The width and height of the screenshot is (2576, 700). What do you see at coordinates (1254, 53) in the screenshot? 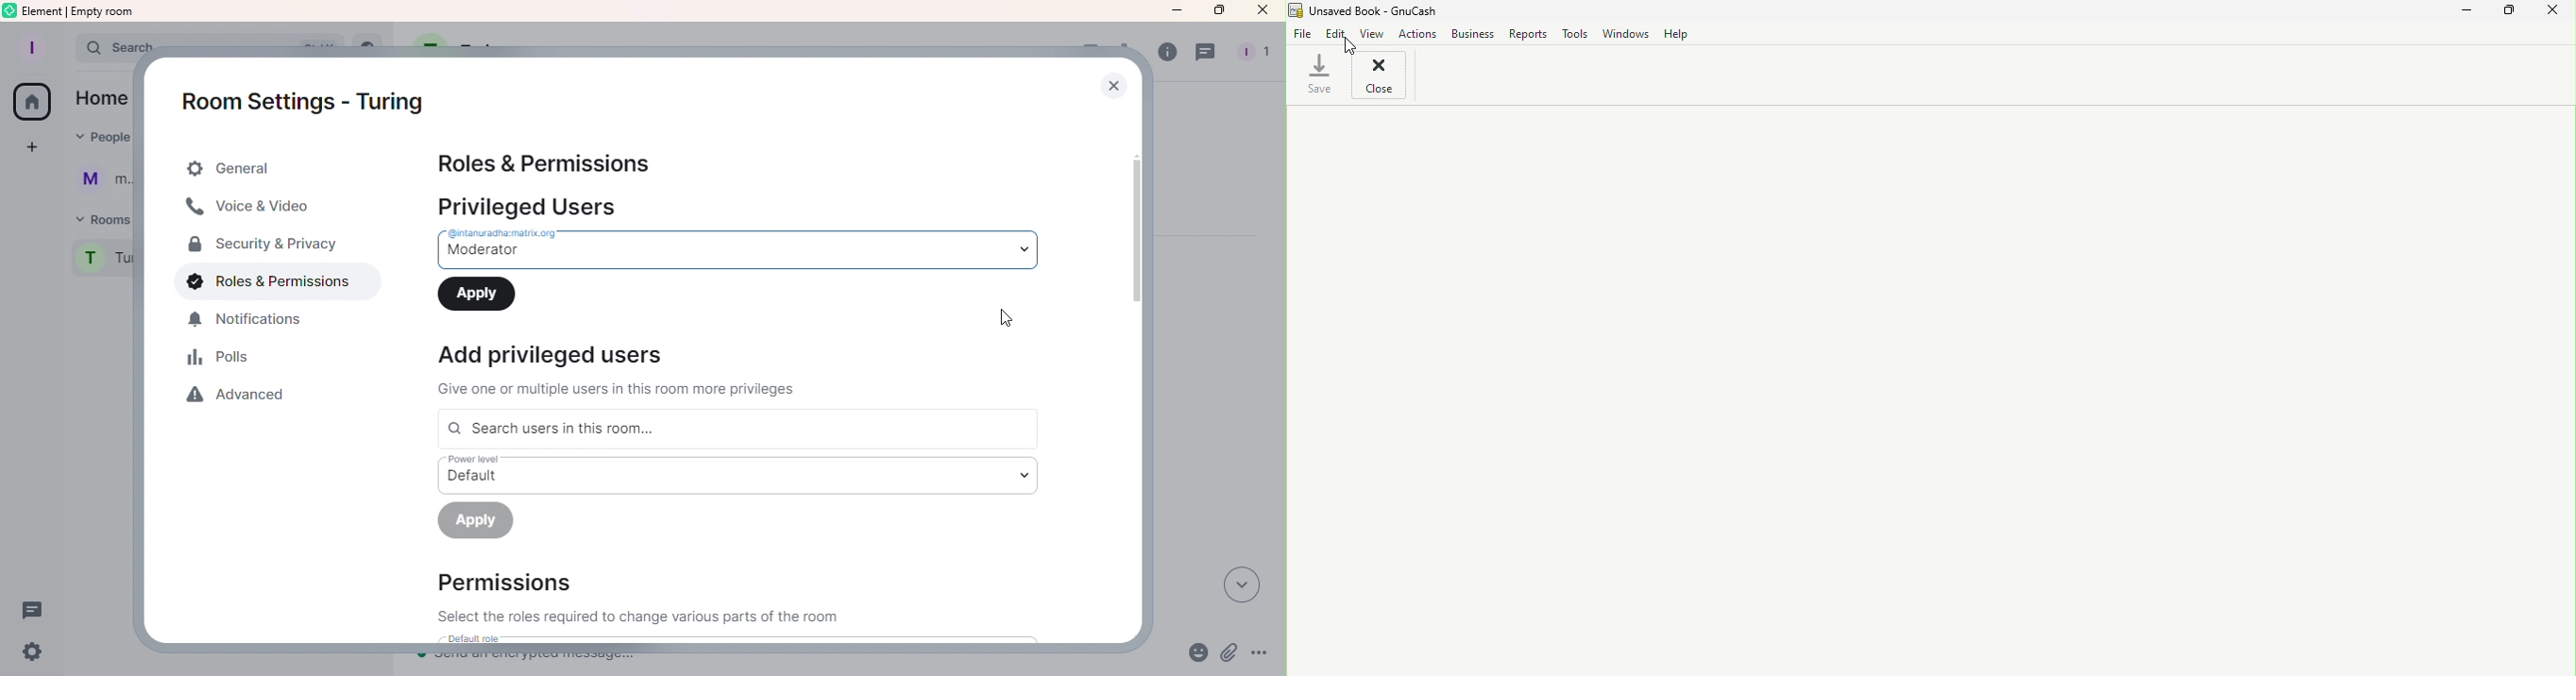
I see `people` at bounding box center [1254, 53].